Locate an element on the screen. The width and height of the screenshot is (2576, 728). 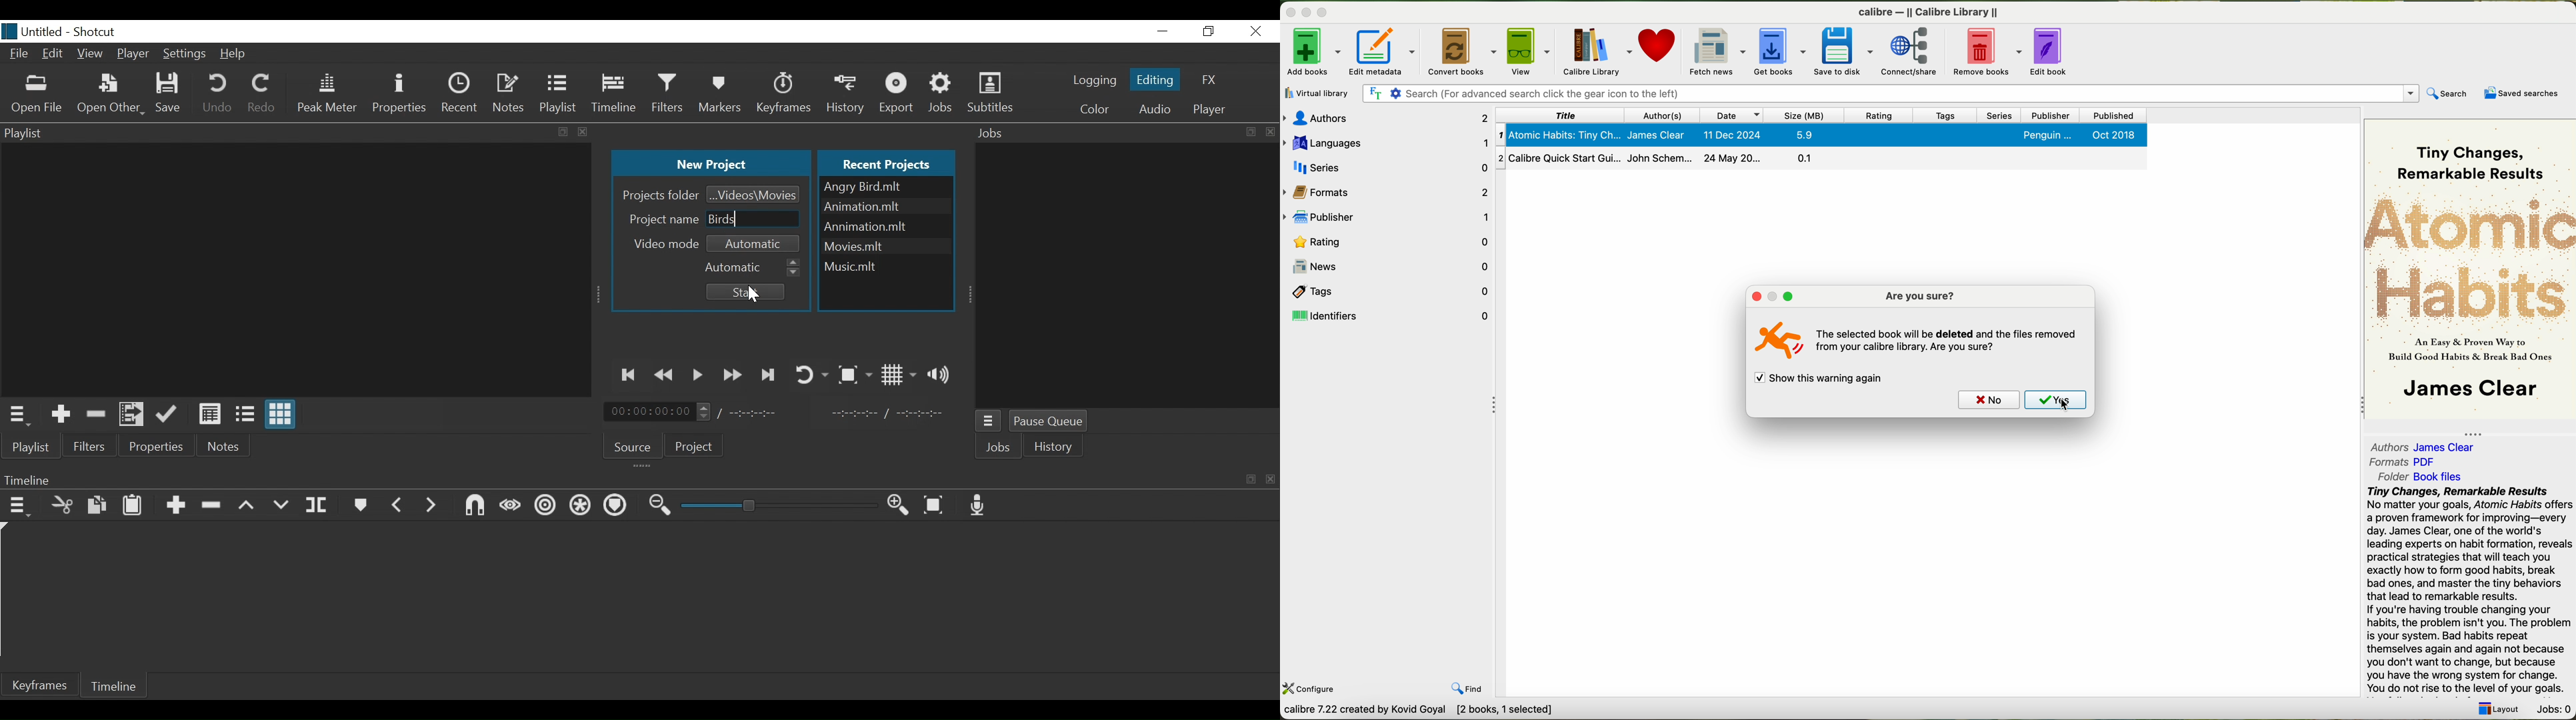
close program is located at coordinates (1289, 14).